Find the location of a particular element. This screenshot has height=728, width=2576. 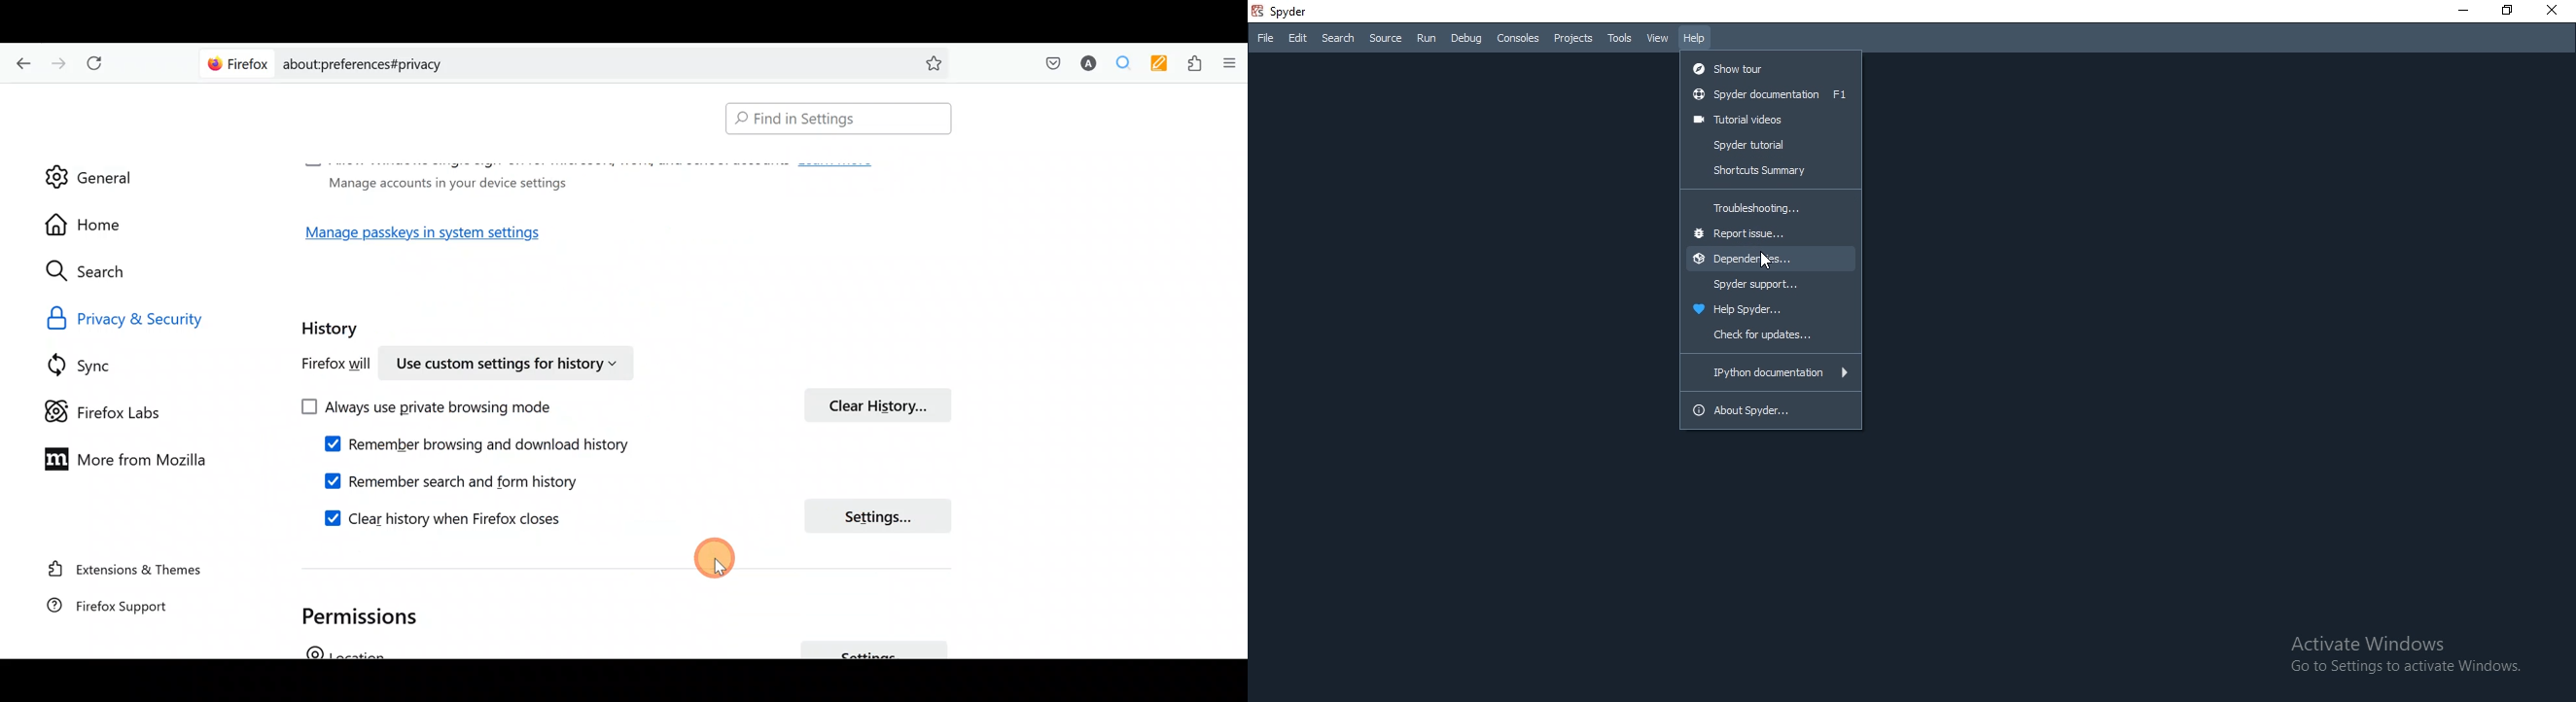

Search bar is located at coordinates (833, 120).